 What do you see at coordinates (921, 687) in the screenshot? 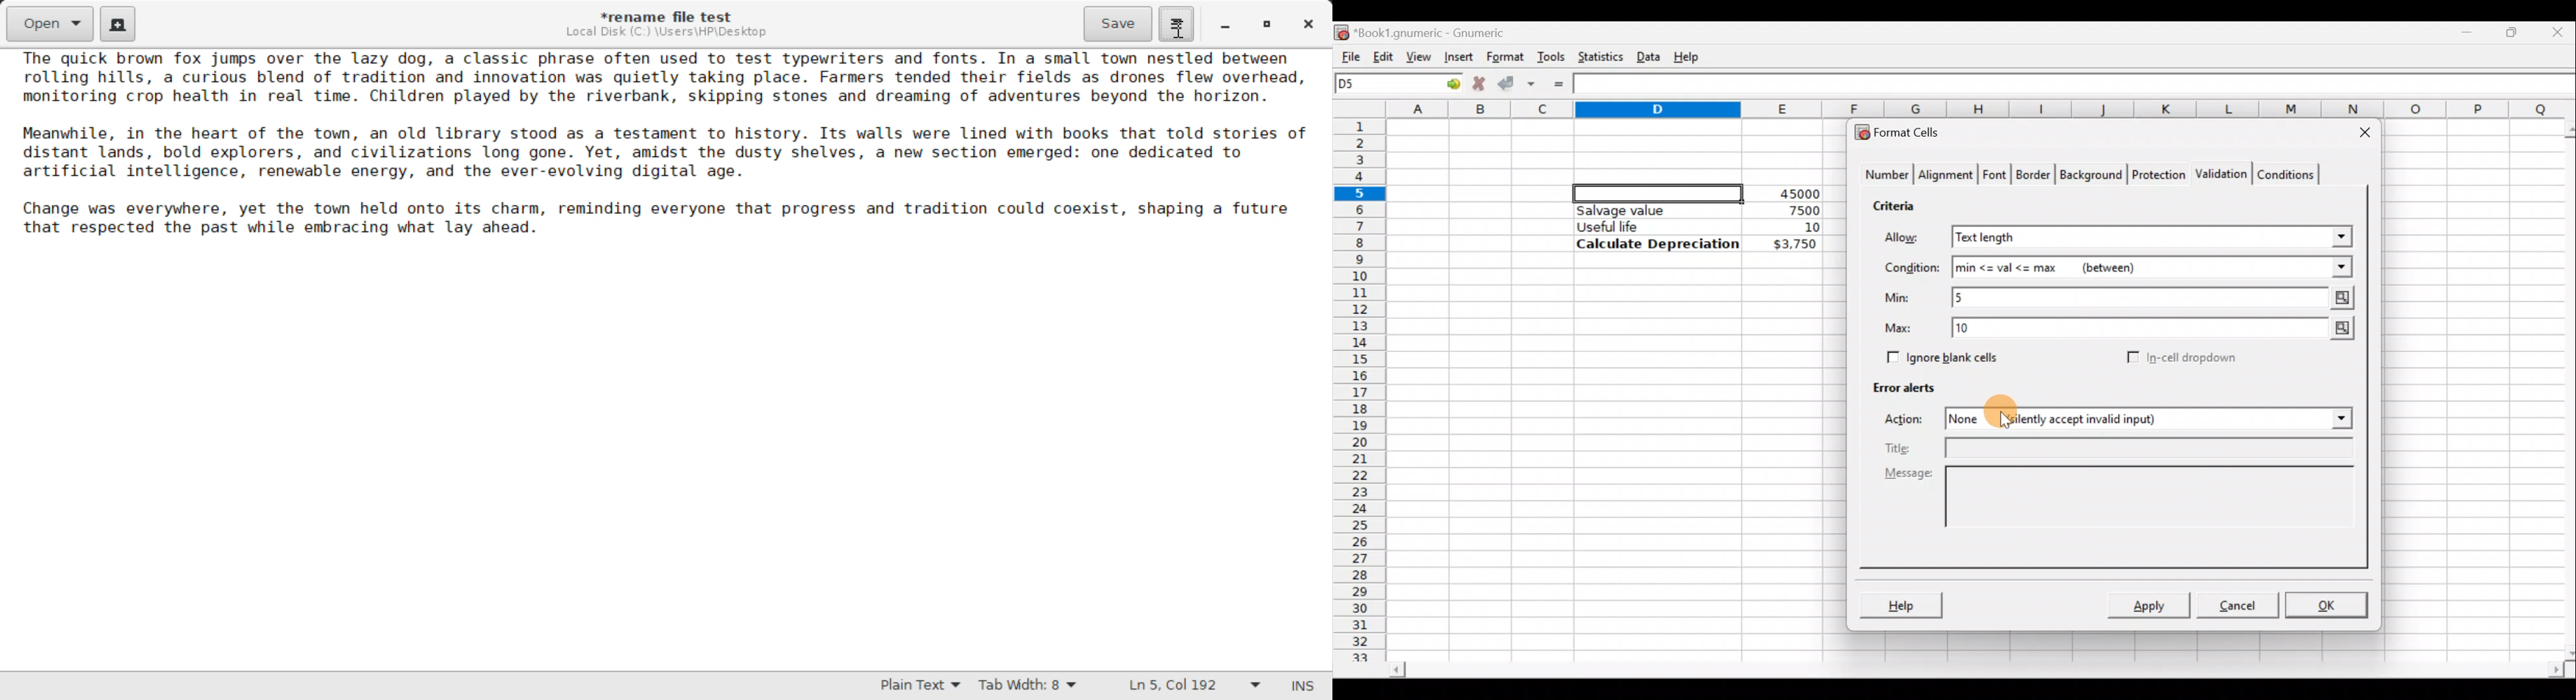
I see `Selected Language` at bounding box center [921, 687].